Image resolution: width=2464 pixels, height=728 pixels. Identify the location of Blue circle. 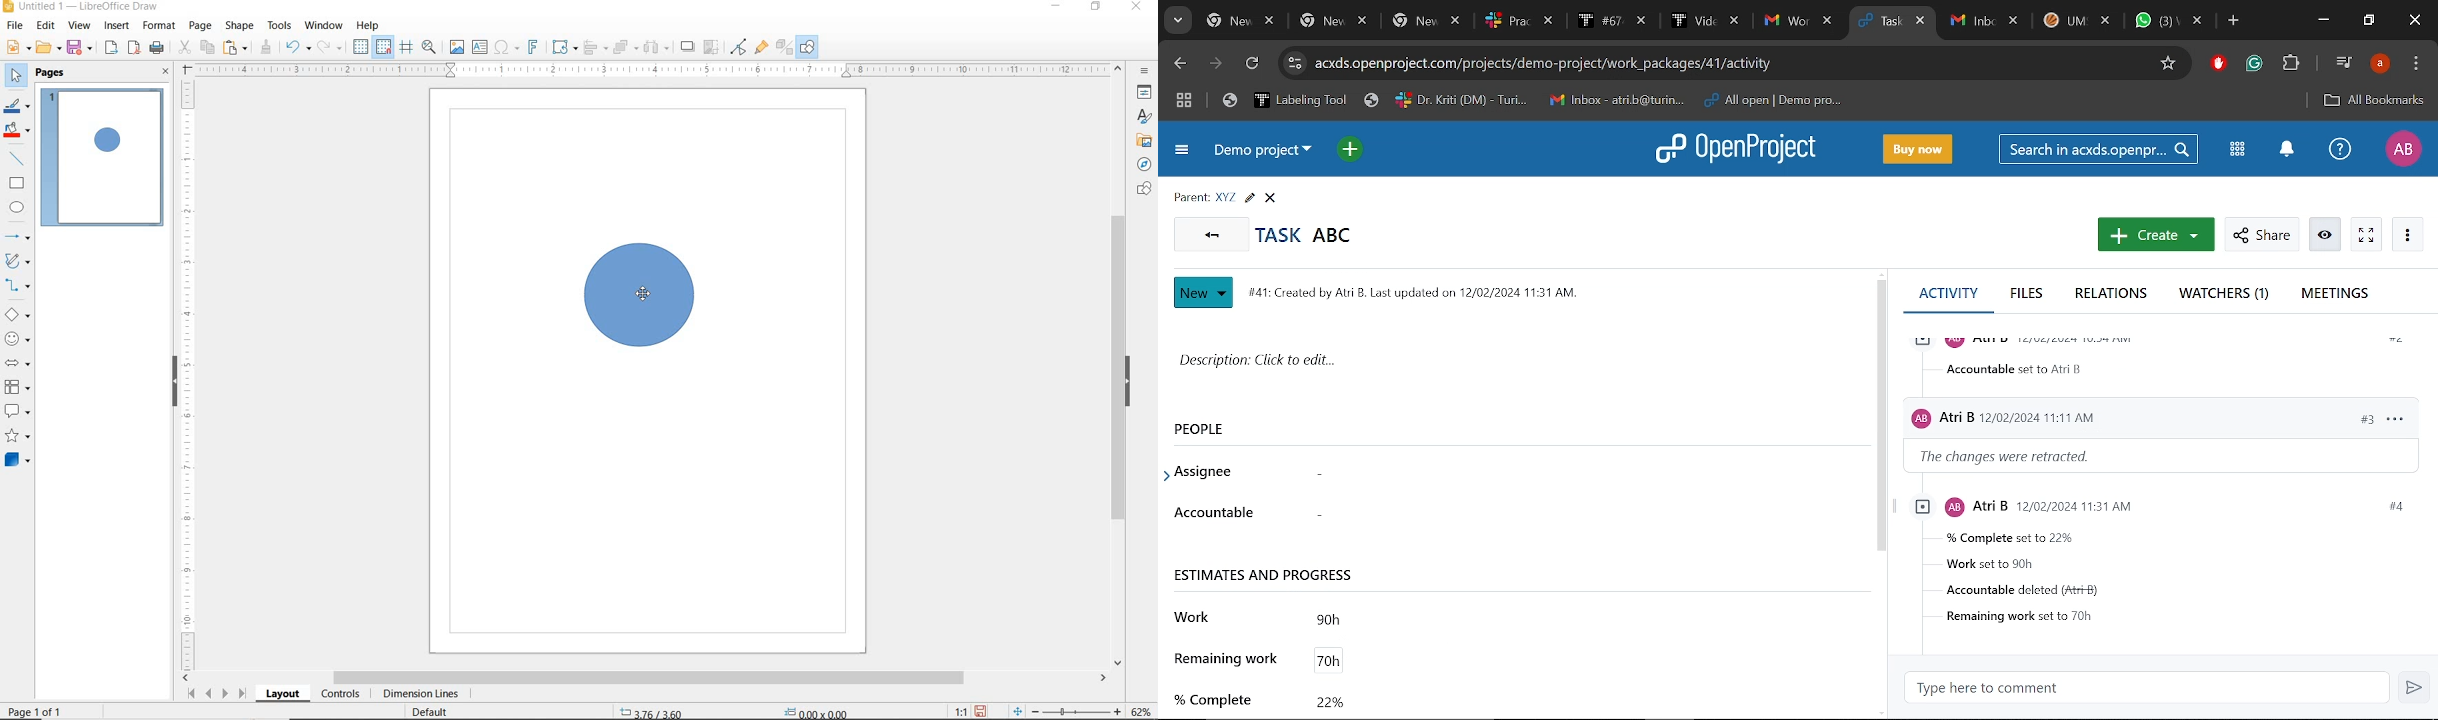
(640, 294).